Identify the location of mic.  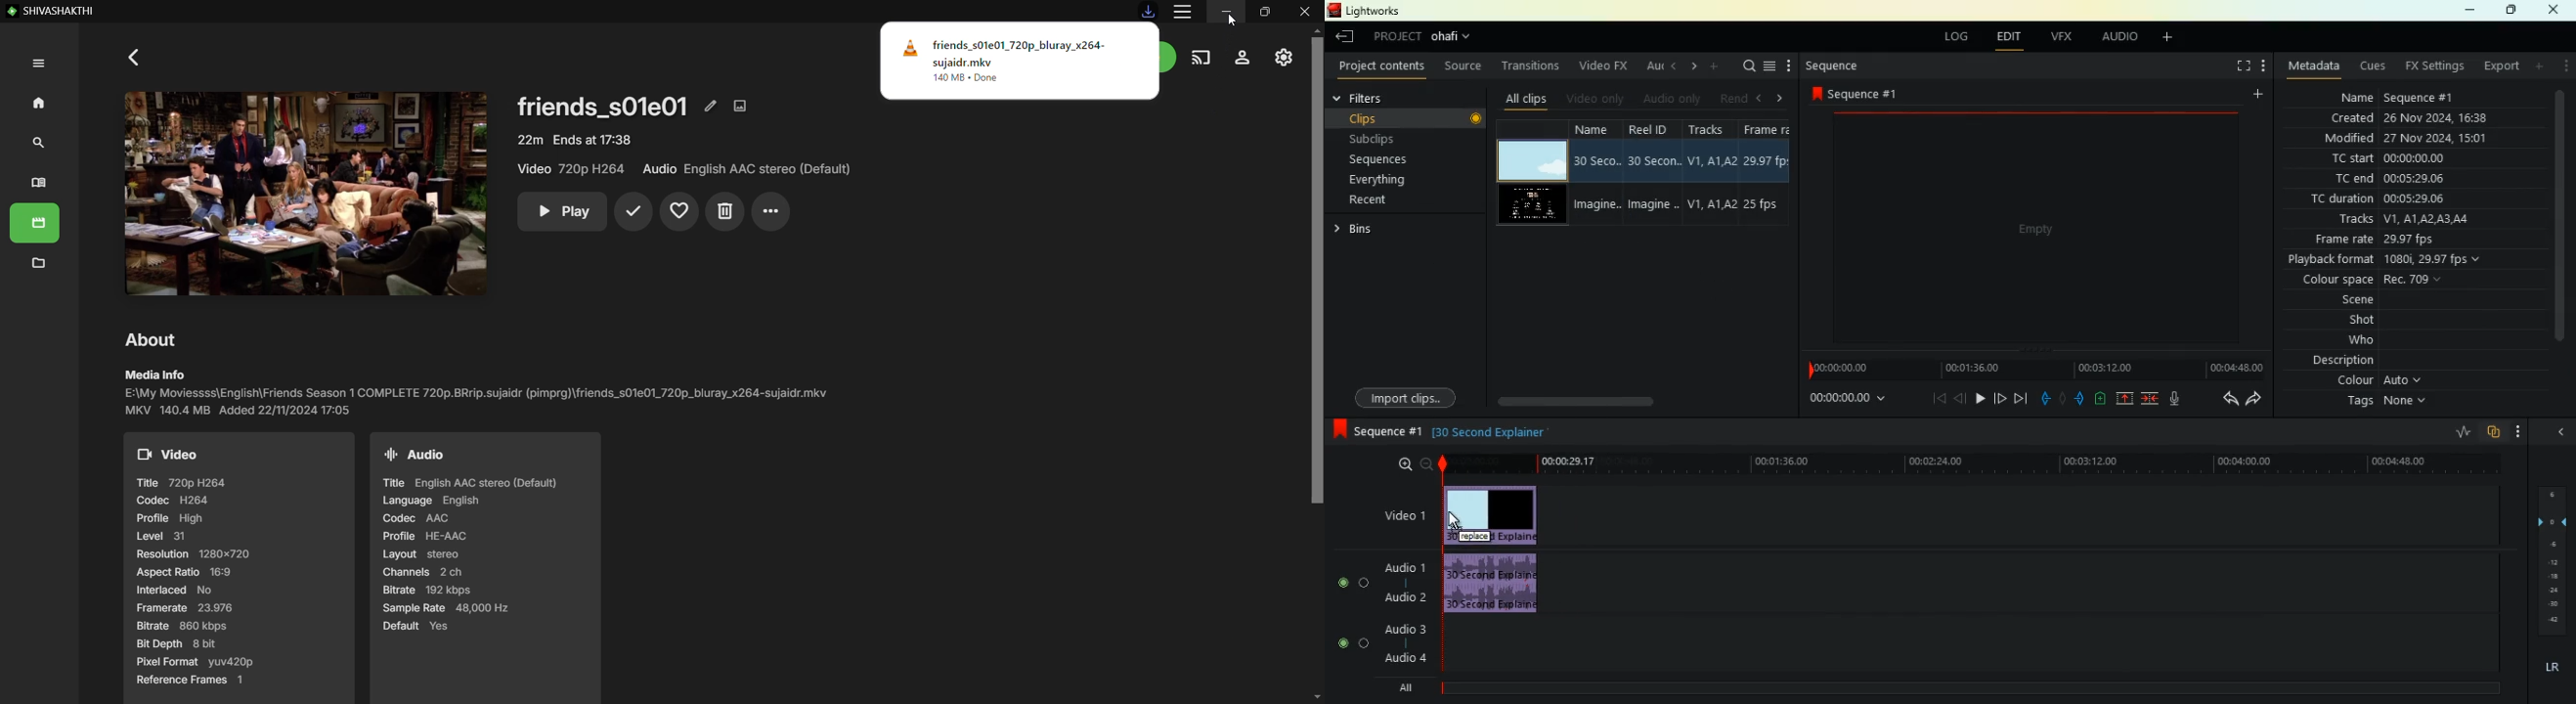
(2173, 399).